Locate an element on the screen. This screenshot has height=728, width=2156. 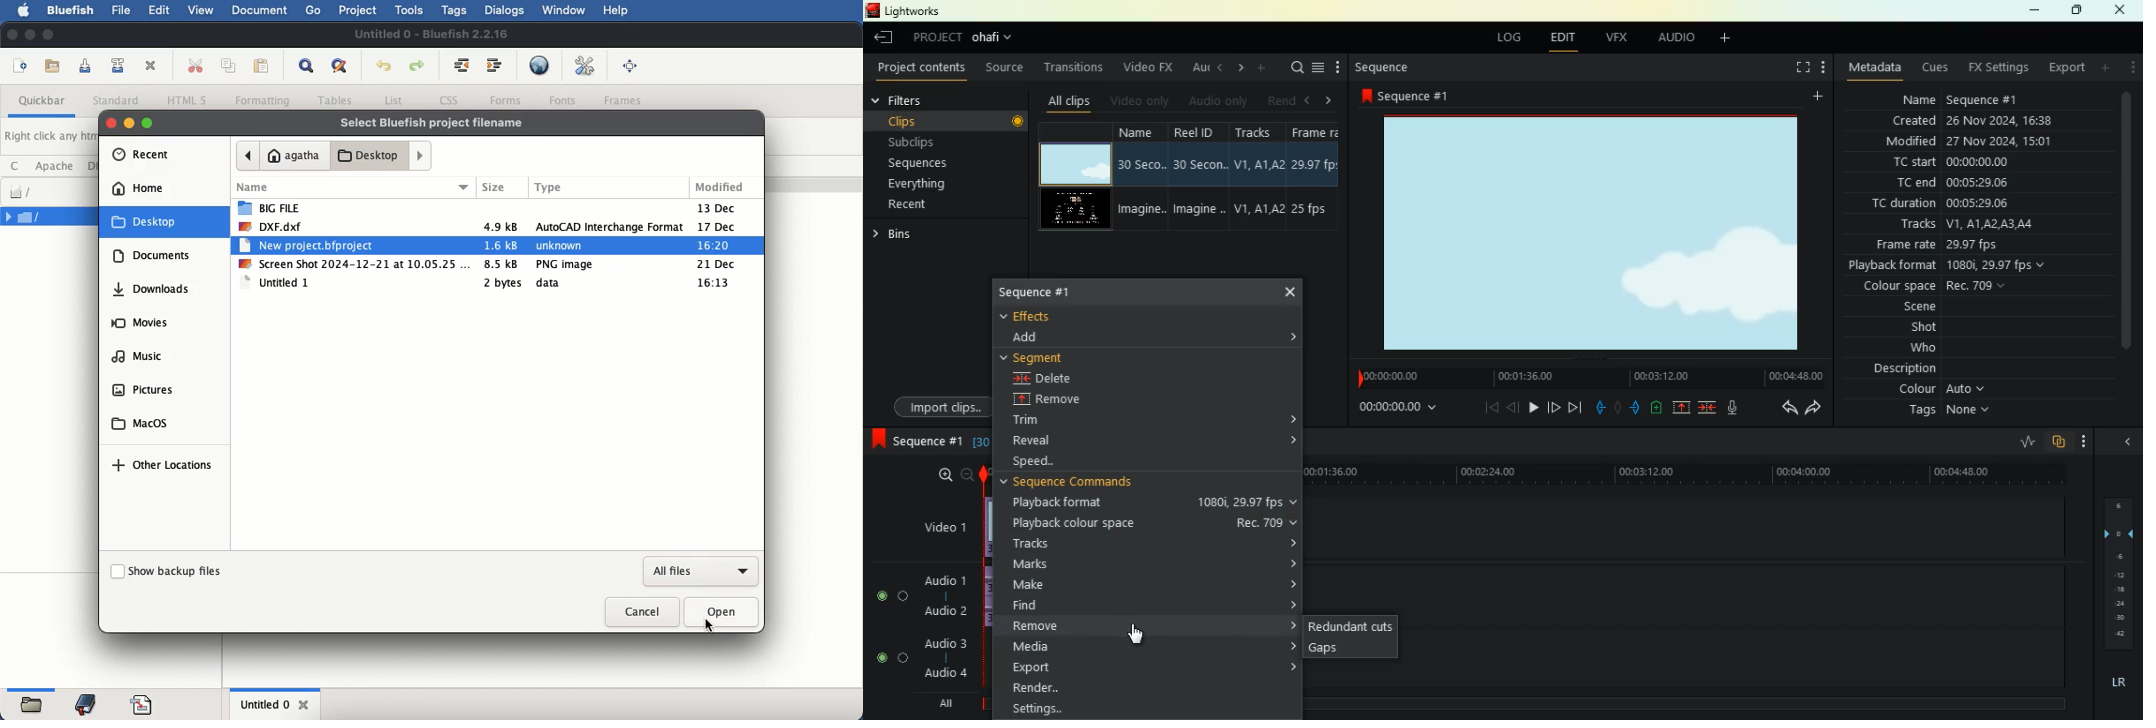
fx settings is located at coordinates (1994, 68).